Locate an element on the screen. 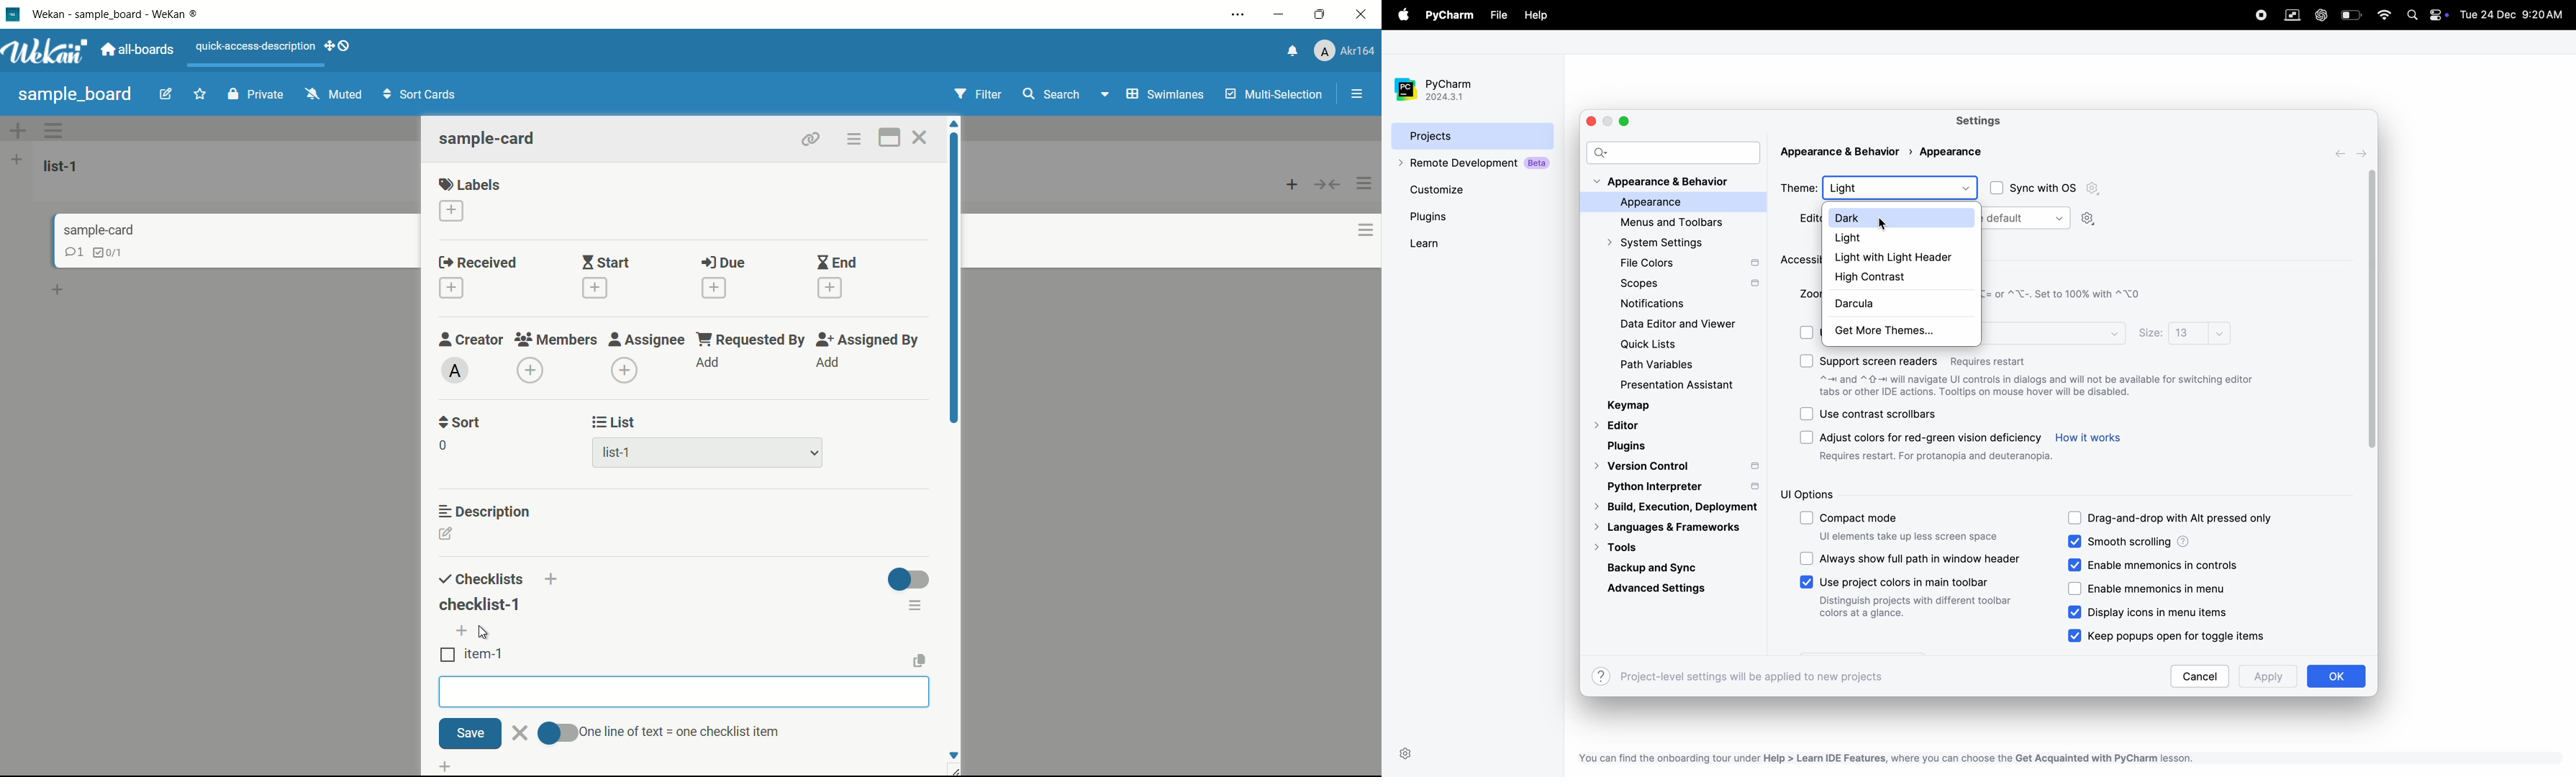 This screenshot has height=784, width=2576. cancel is located at coordinates (2200, 676).